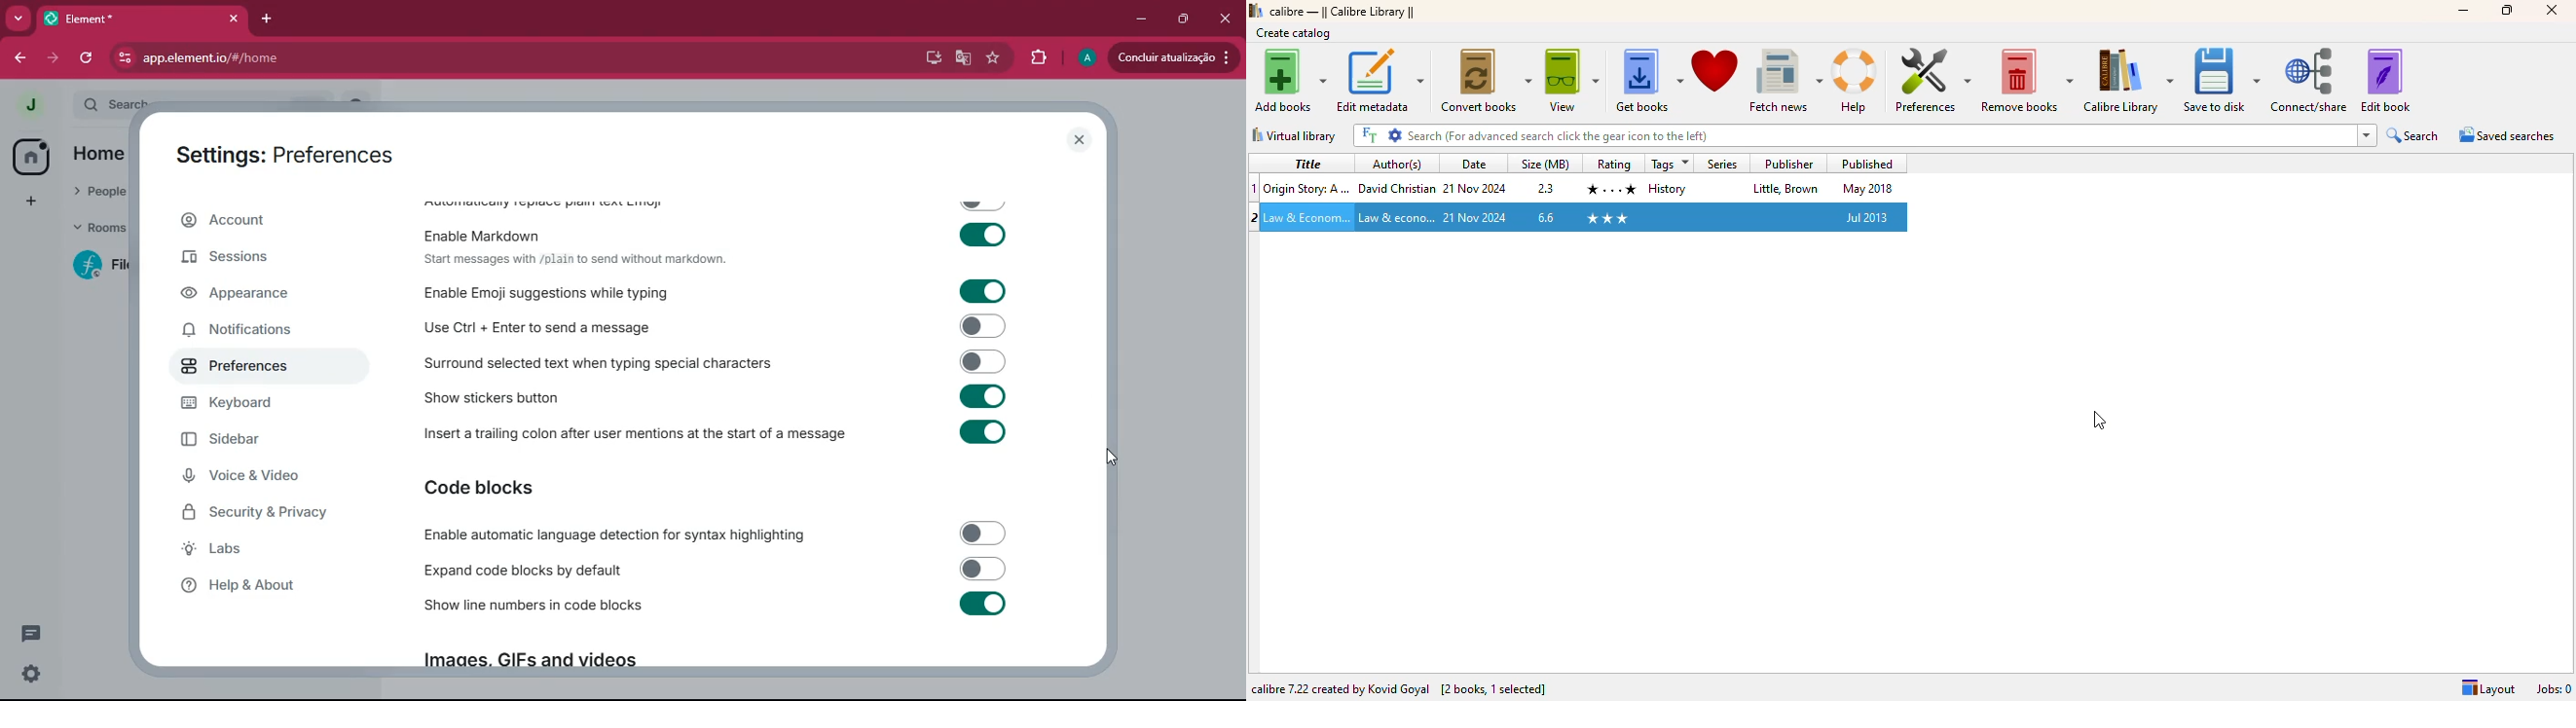  What do you see at coordinates (1785, 81) in the screenshot?
I see `fetch news` at bounding box center [1785, 81].